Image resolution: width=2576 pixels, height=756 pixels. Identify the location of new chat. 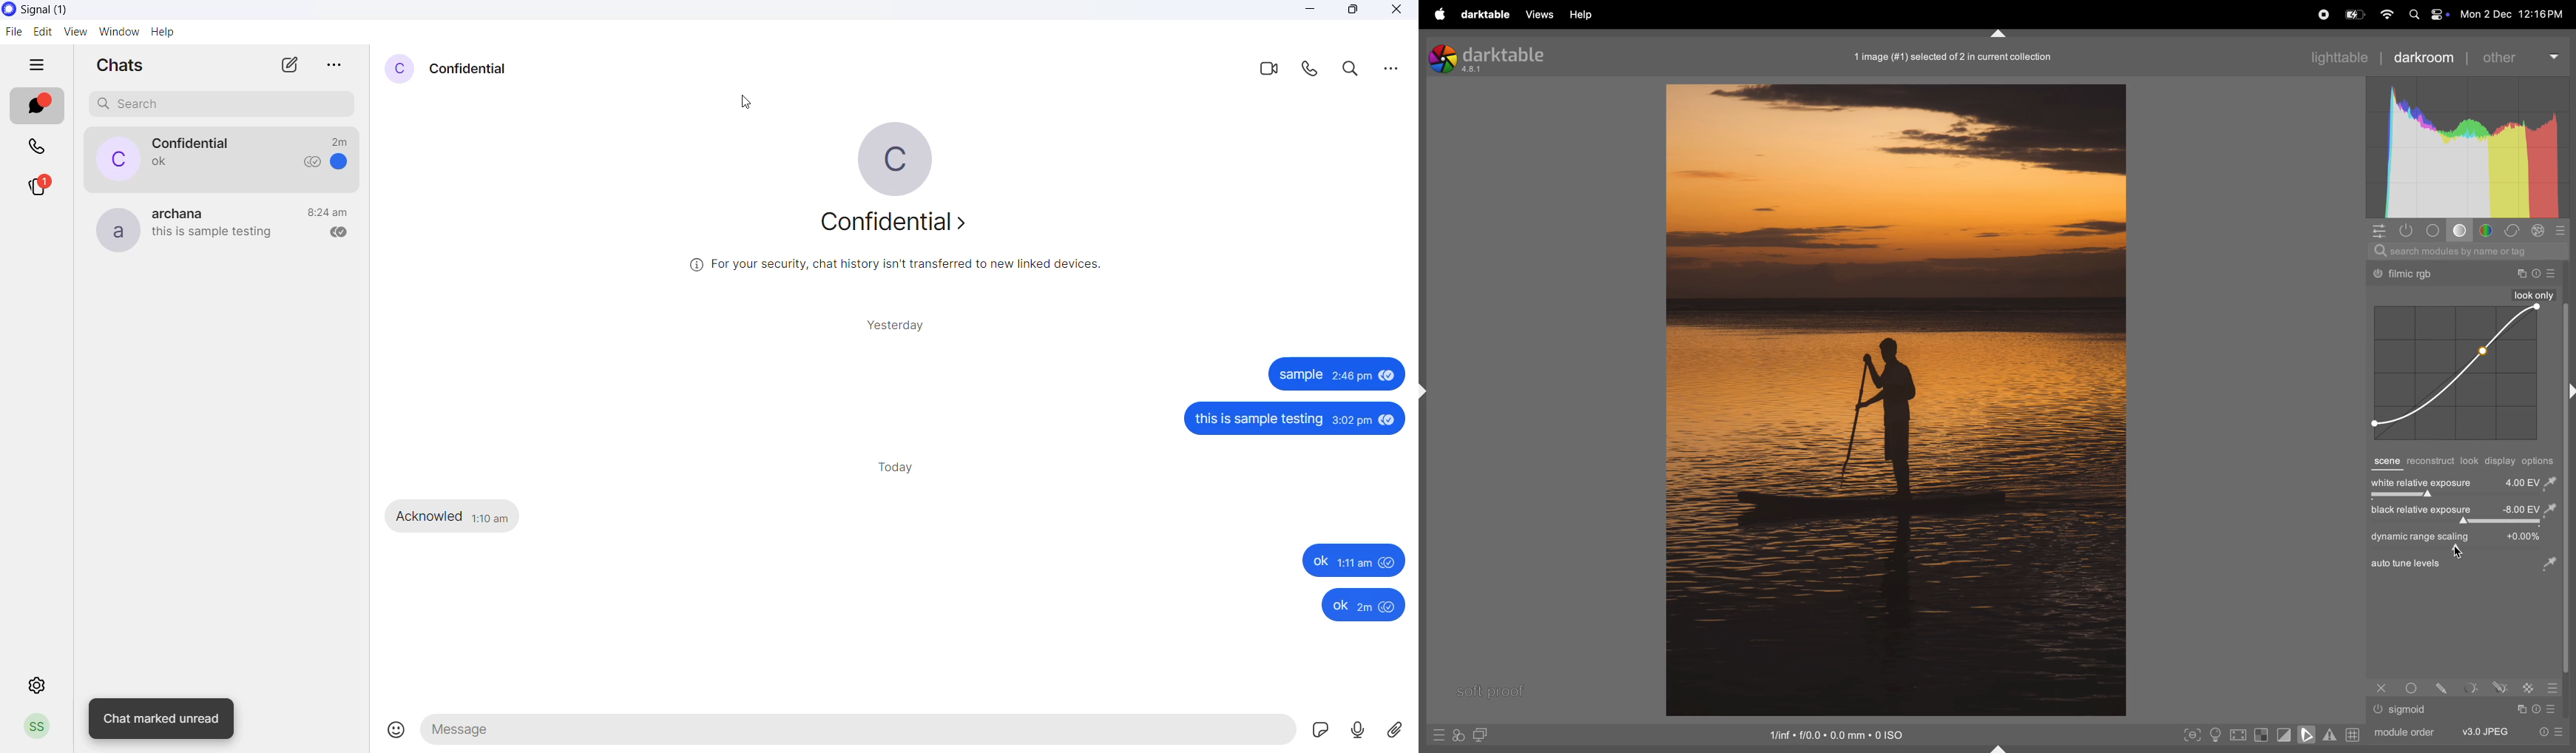
(279, 65).